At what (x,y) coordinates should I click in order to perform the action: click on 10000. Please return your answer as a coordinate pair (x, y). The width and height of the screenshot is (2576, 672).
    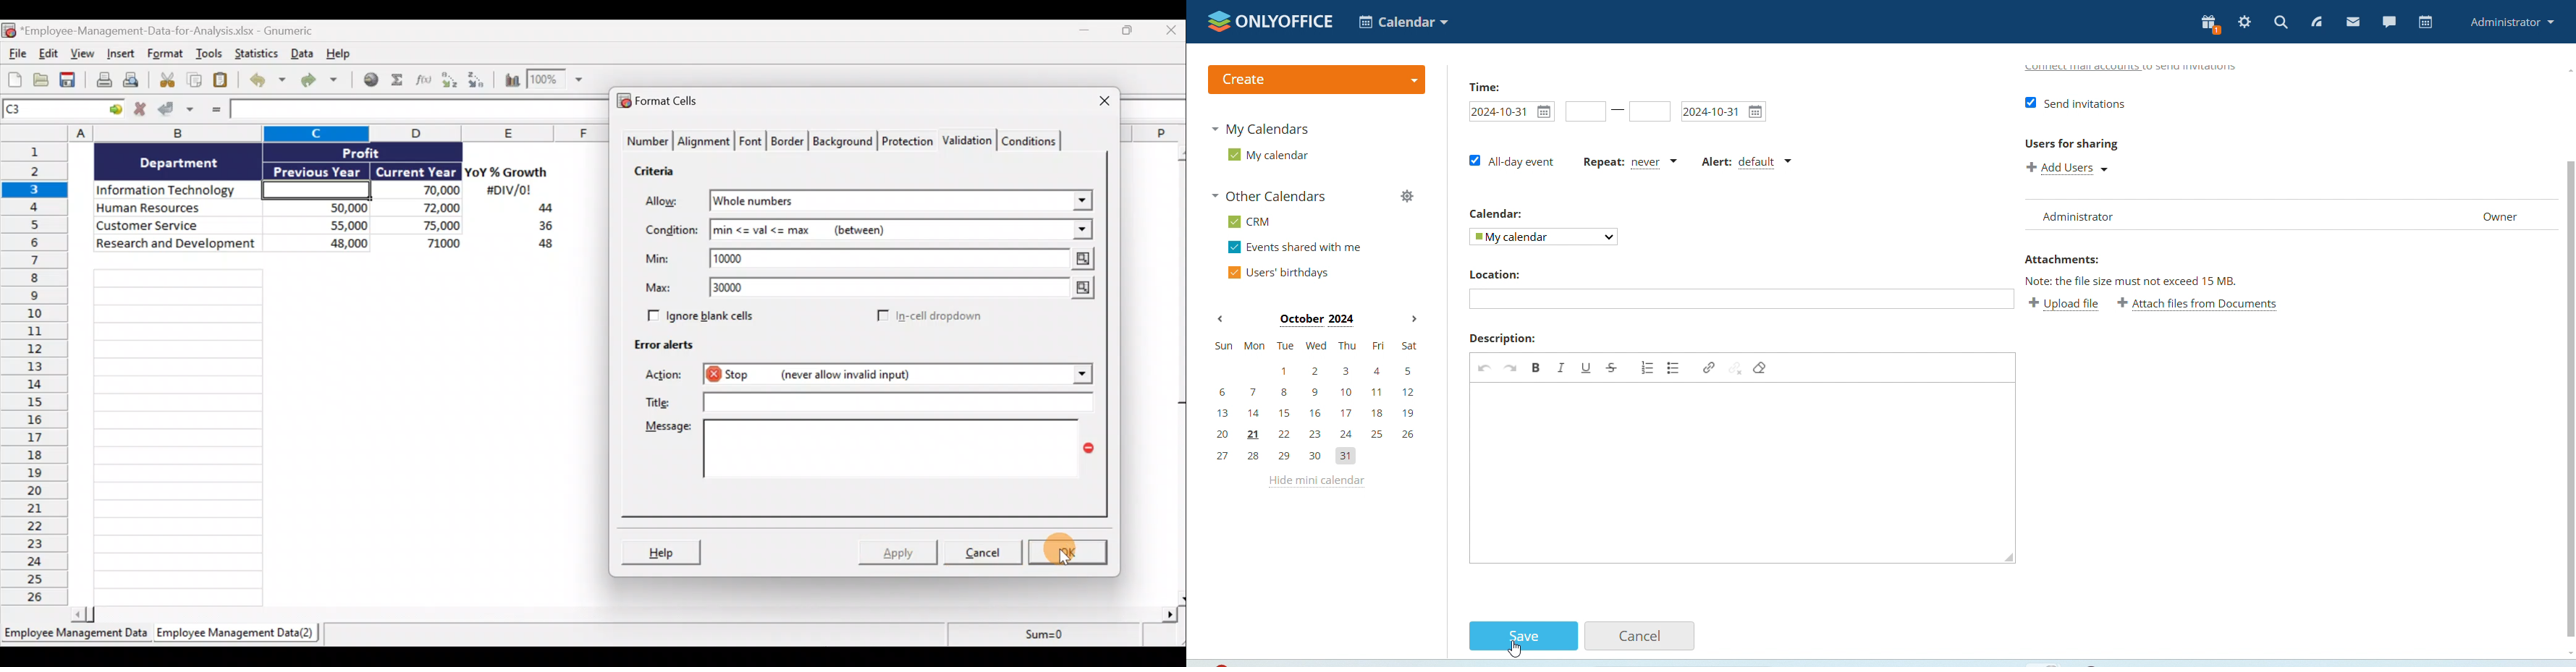
    Looking at the image, I should click on (737, 258).